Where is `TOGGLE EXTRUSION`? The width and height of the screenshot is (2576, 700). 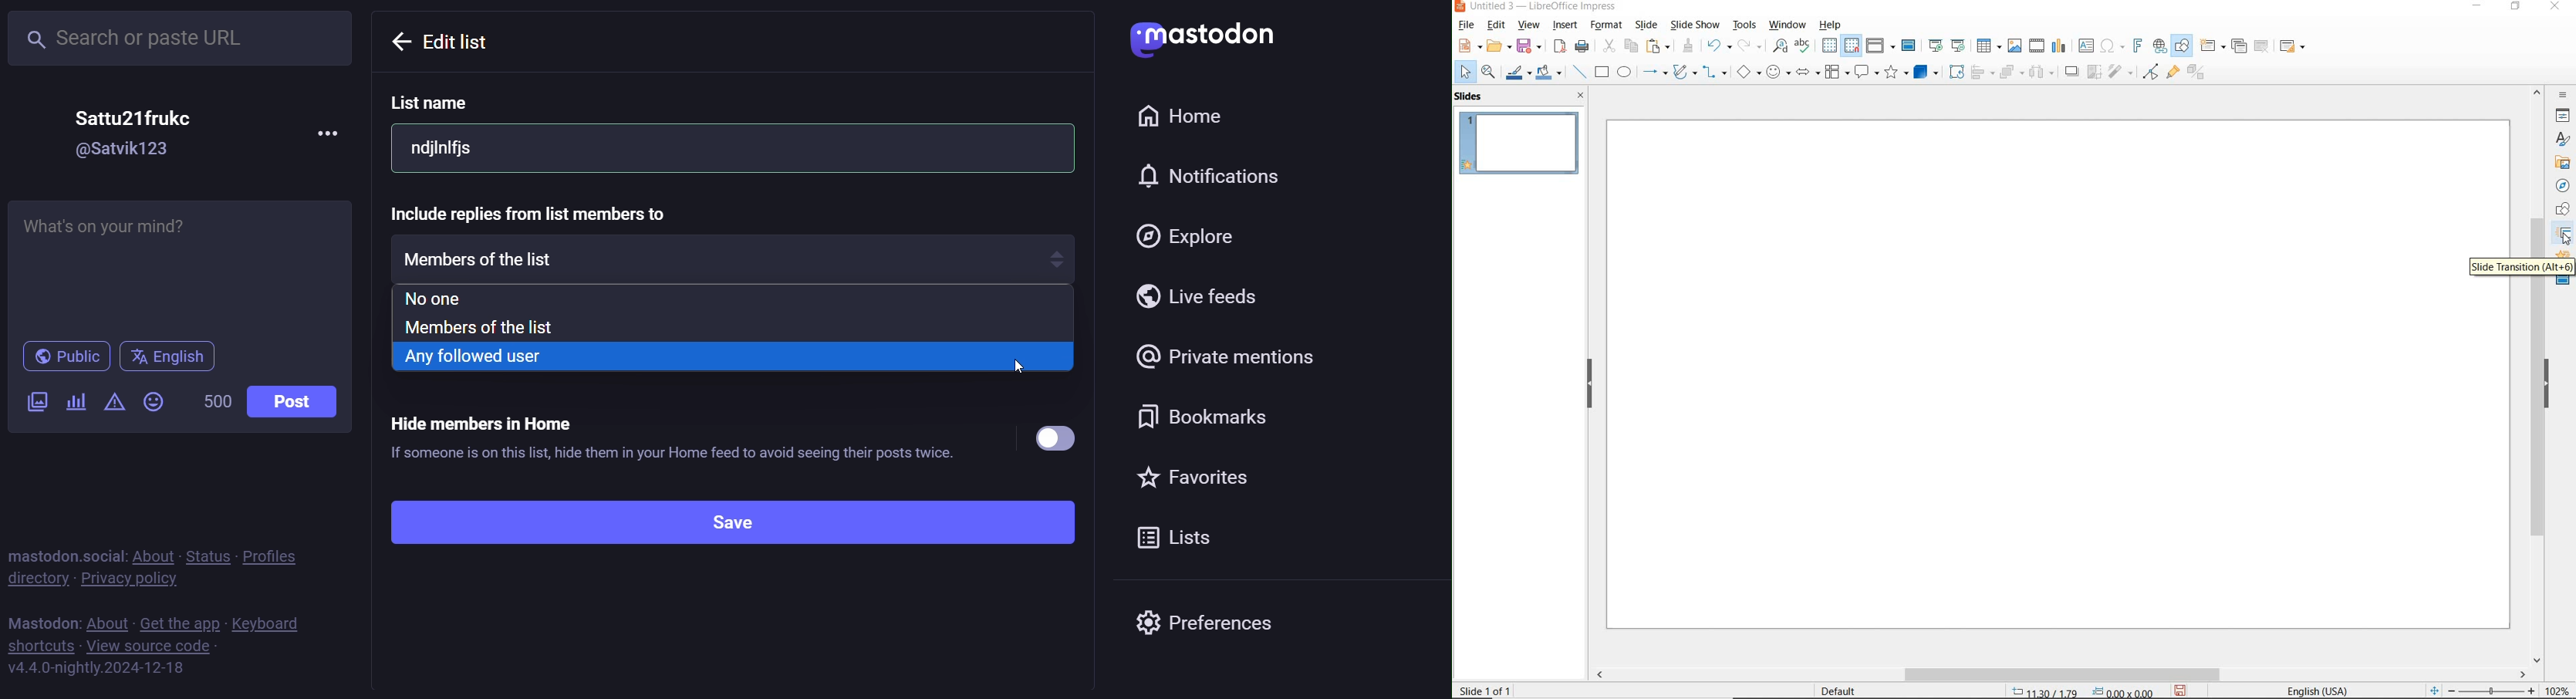
TOGGLE EXTRUSION is located at coordinates (2199, 74).